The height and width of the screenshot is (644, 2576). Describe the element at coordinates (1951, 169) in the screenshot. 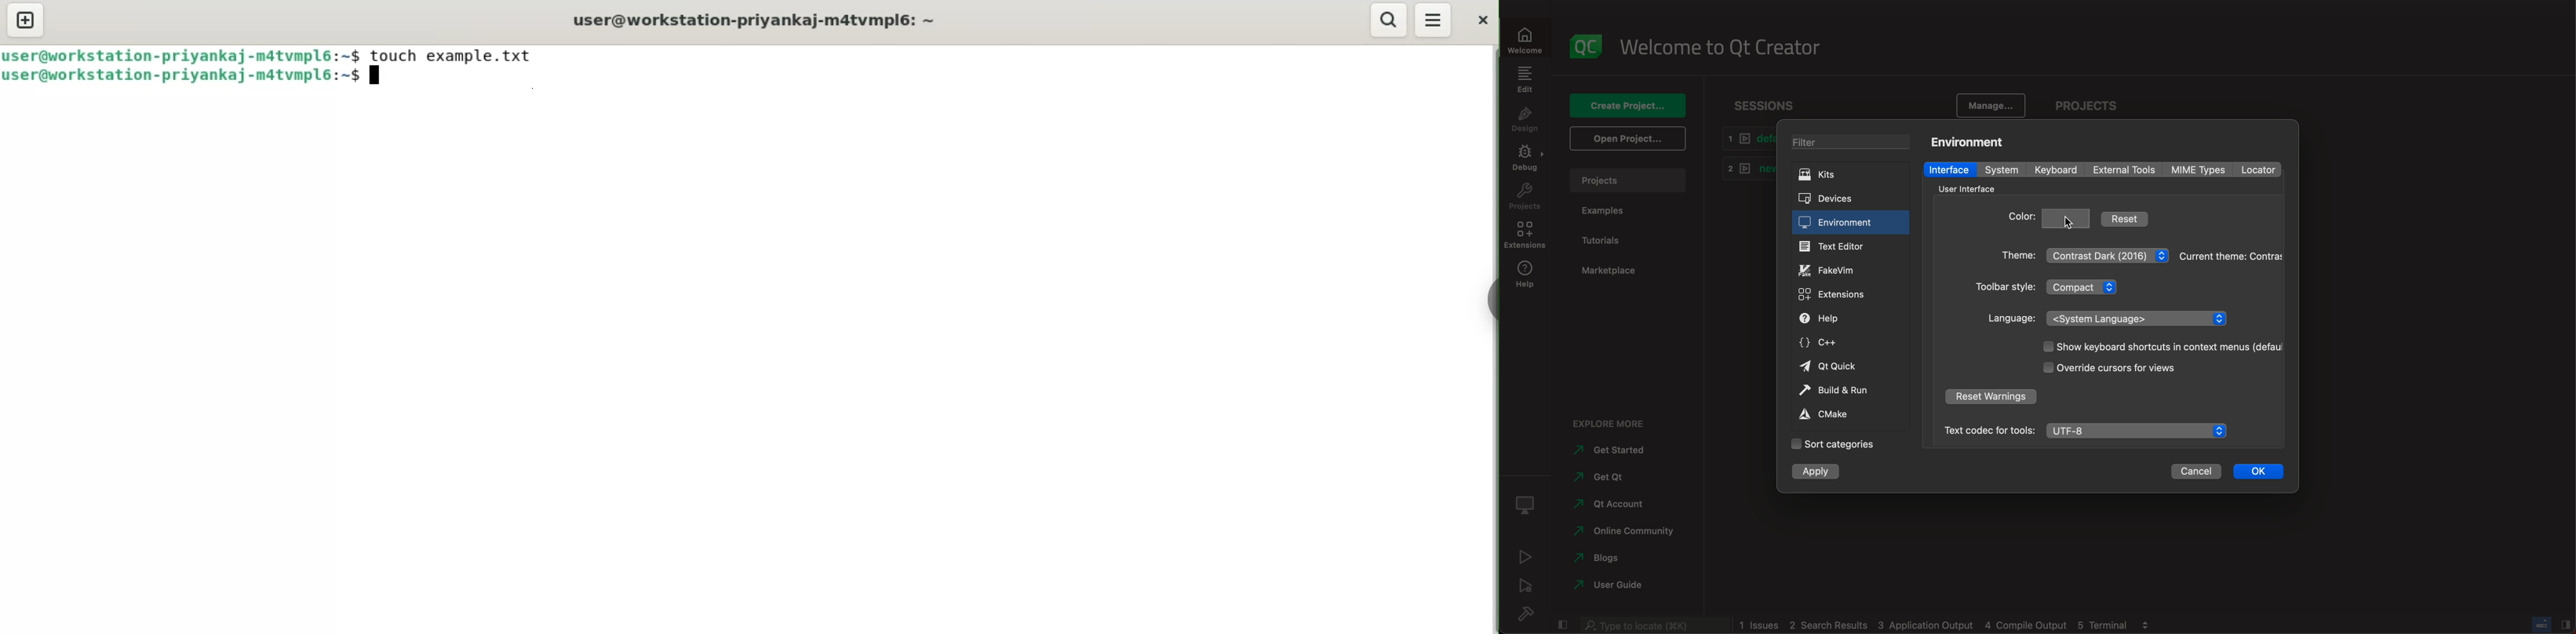

I see `interface` at that location.